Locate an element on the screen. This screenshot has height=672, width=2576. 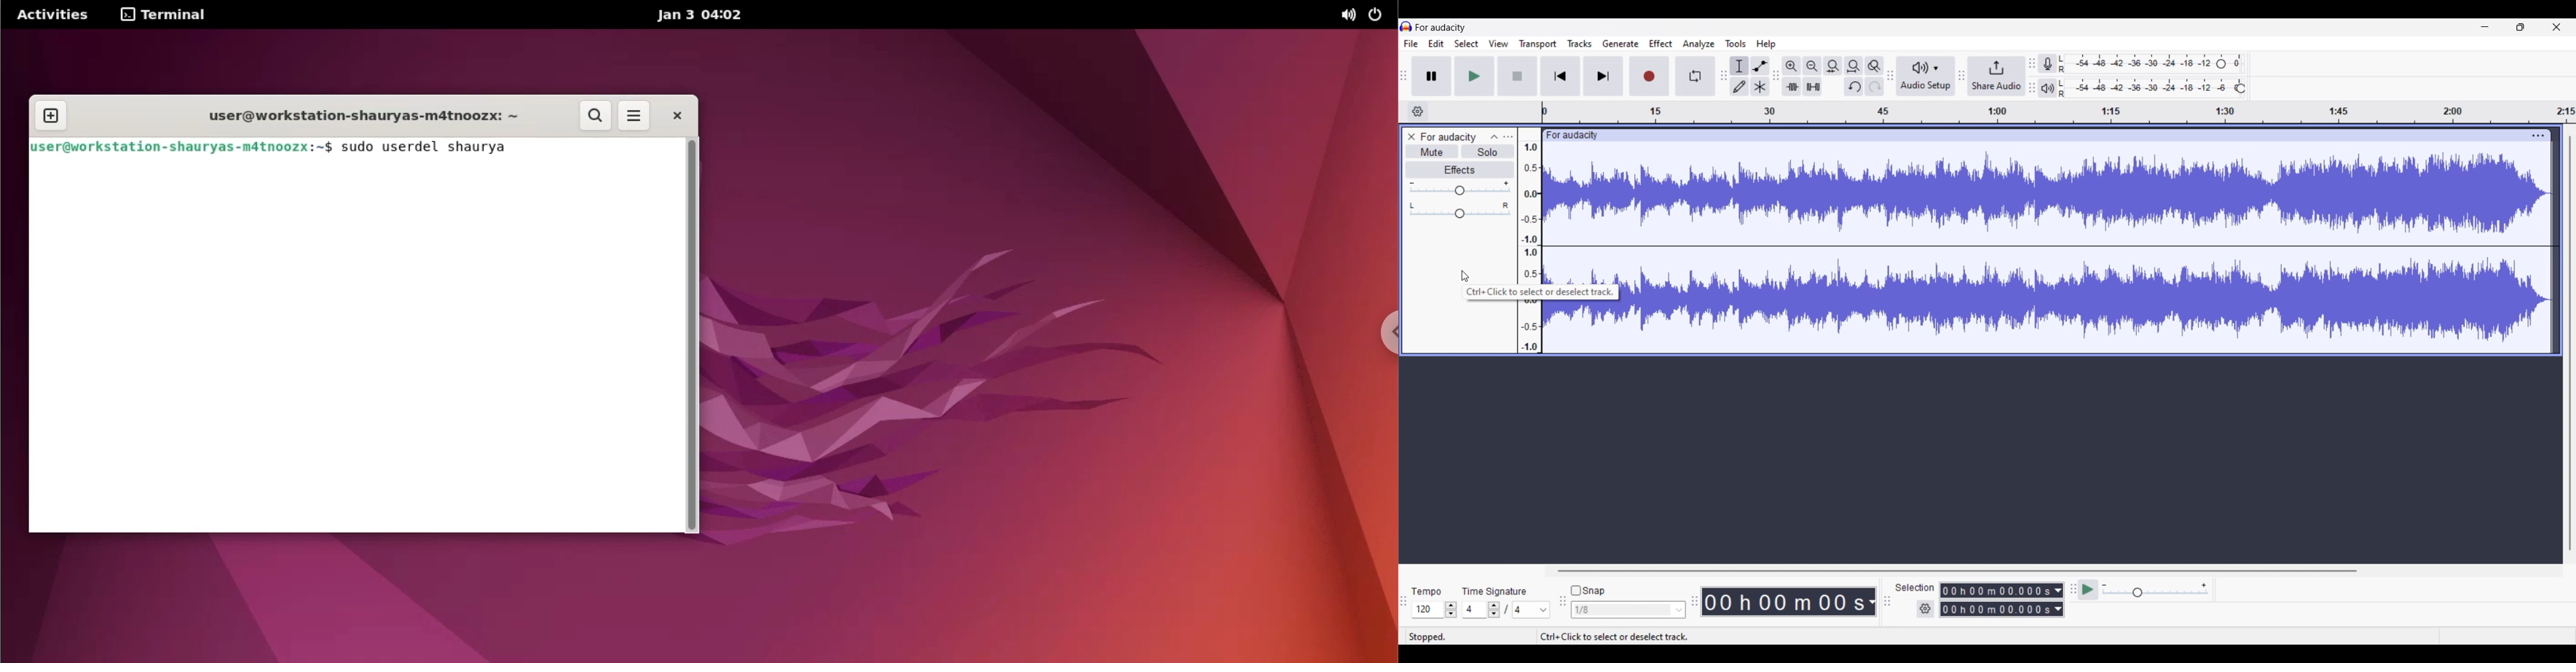
Audio setup is located at coordinates (1926, 76).